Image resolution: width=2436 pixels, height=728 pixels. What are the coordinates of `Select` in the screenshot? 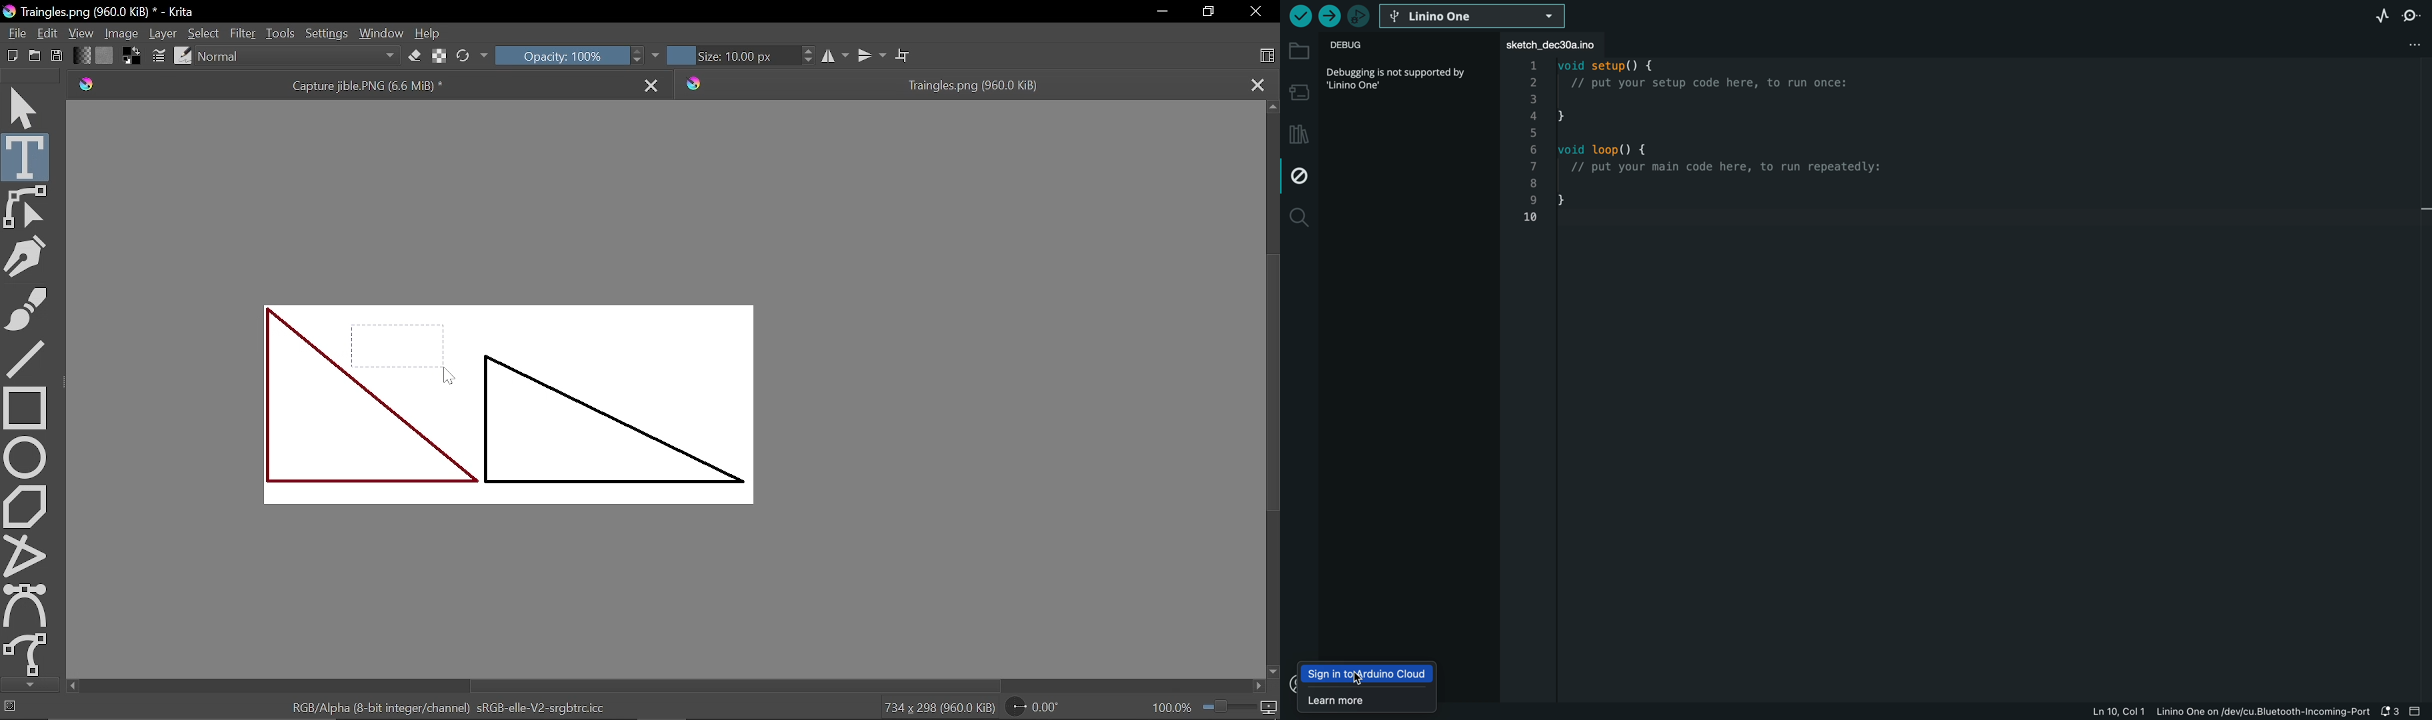 It's located at (204, 32).